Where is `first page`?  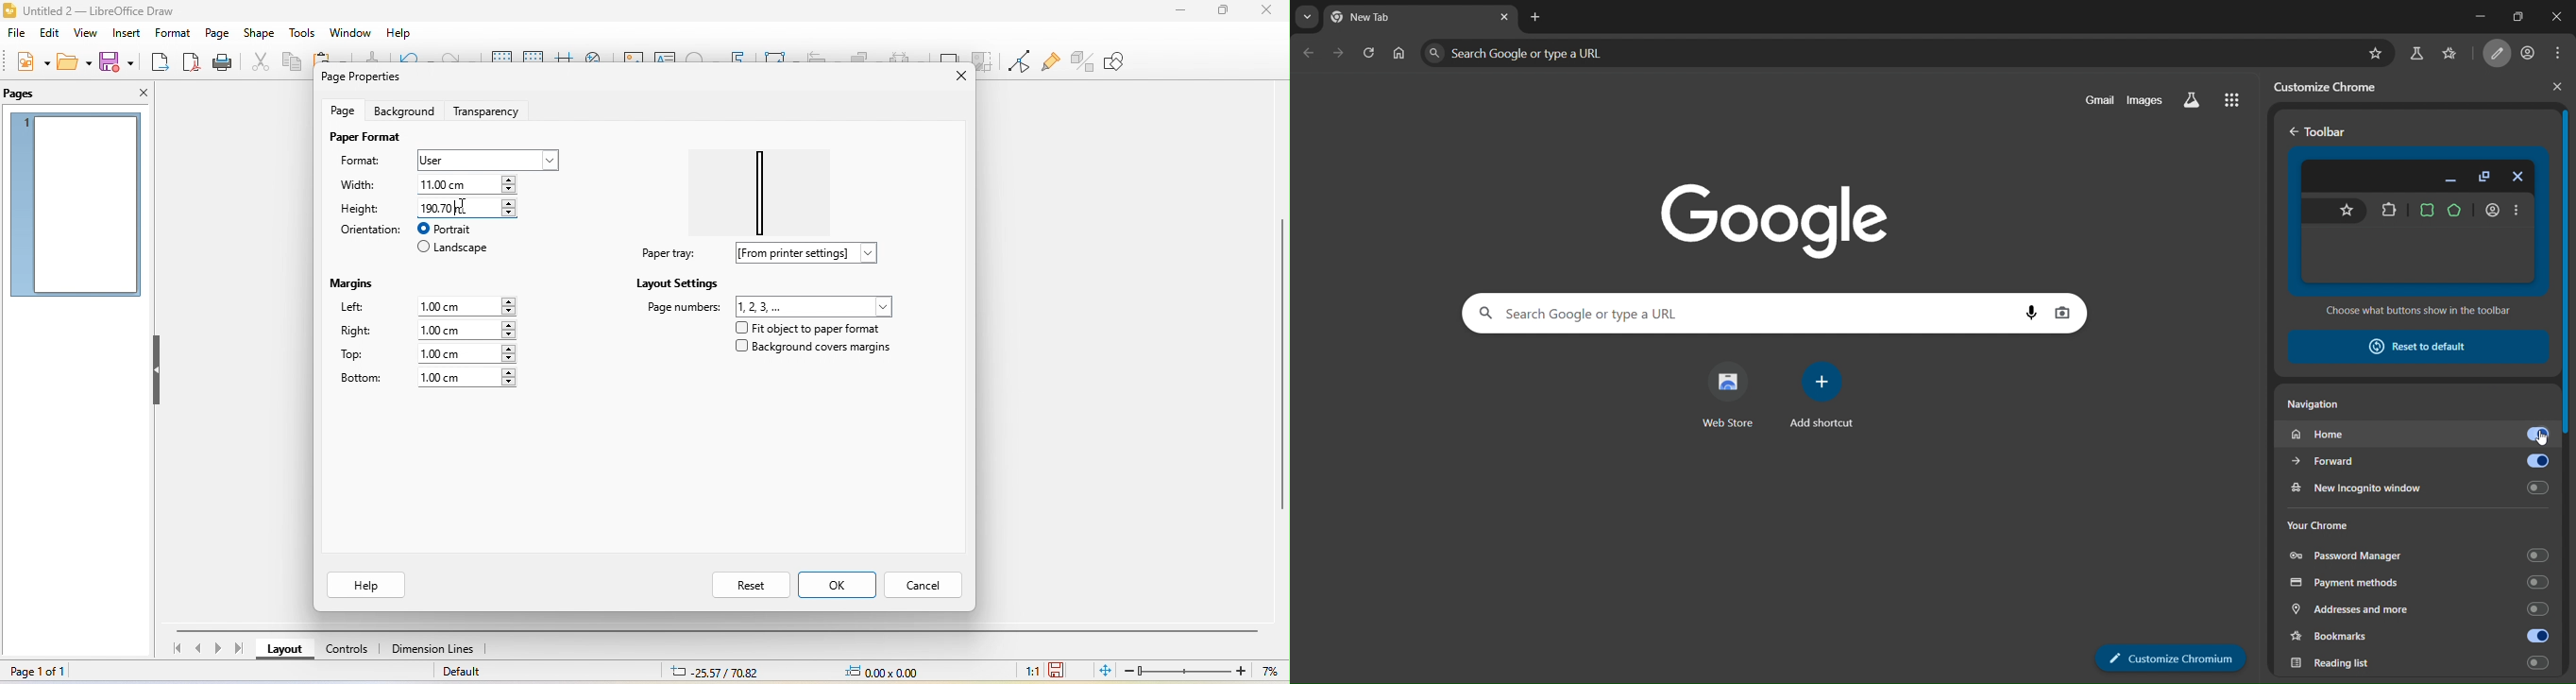 first page is located at coordinates (175, 651).